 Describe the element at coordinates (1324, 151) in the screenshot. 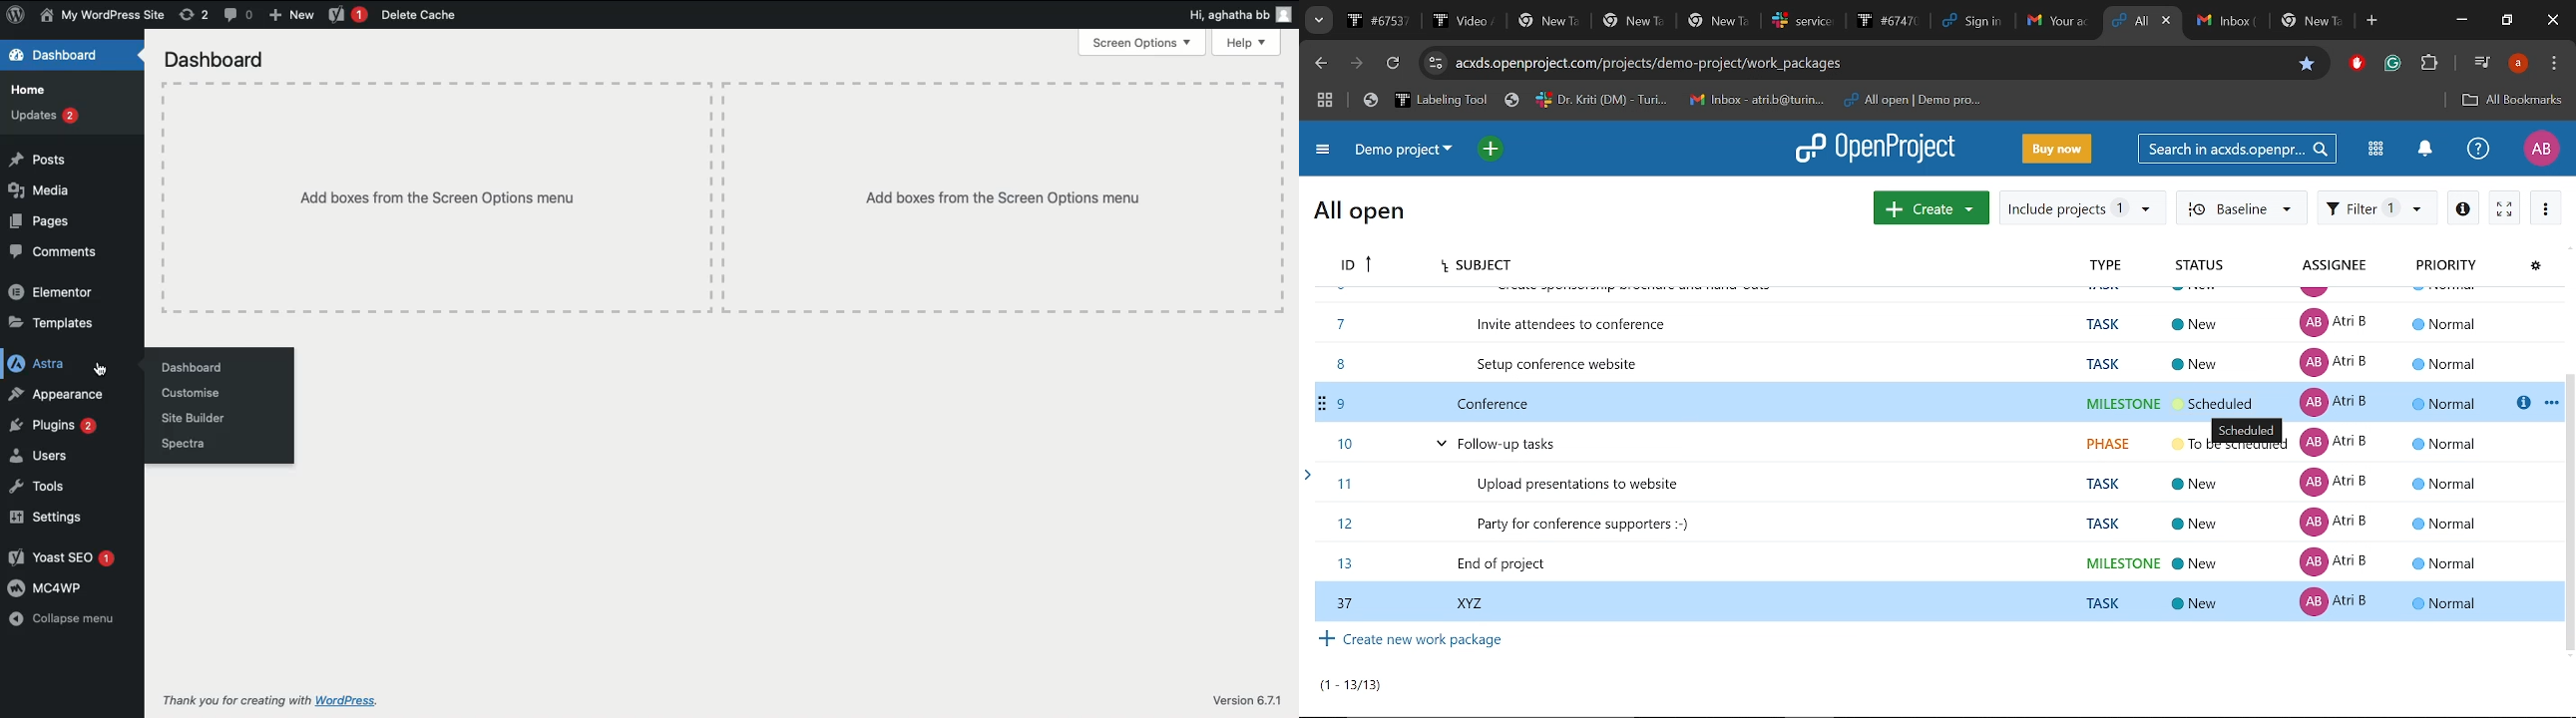

I see `Expand projrct menu` at that location.